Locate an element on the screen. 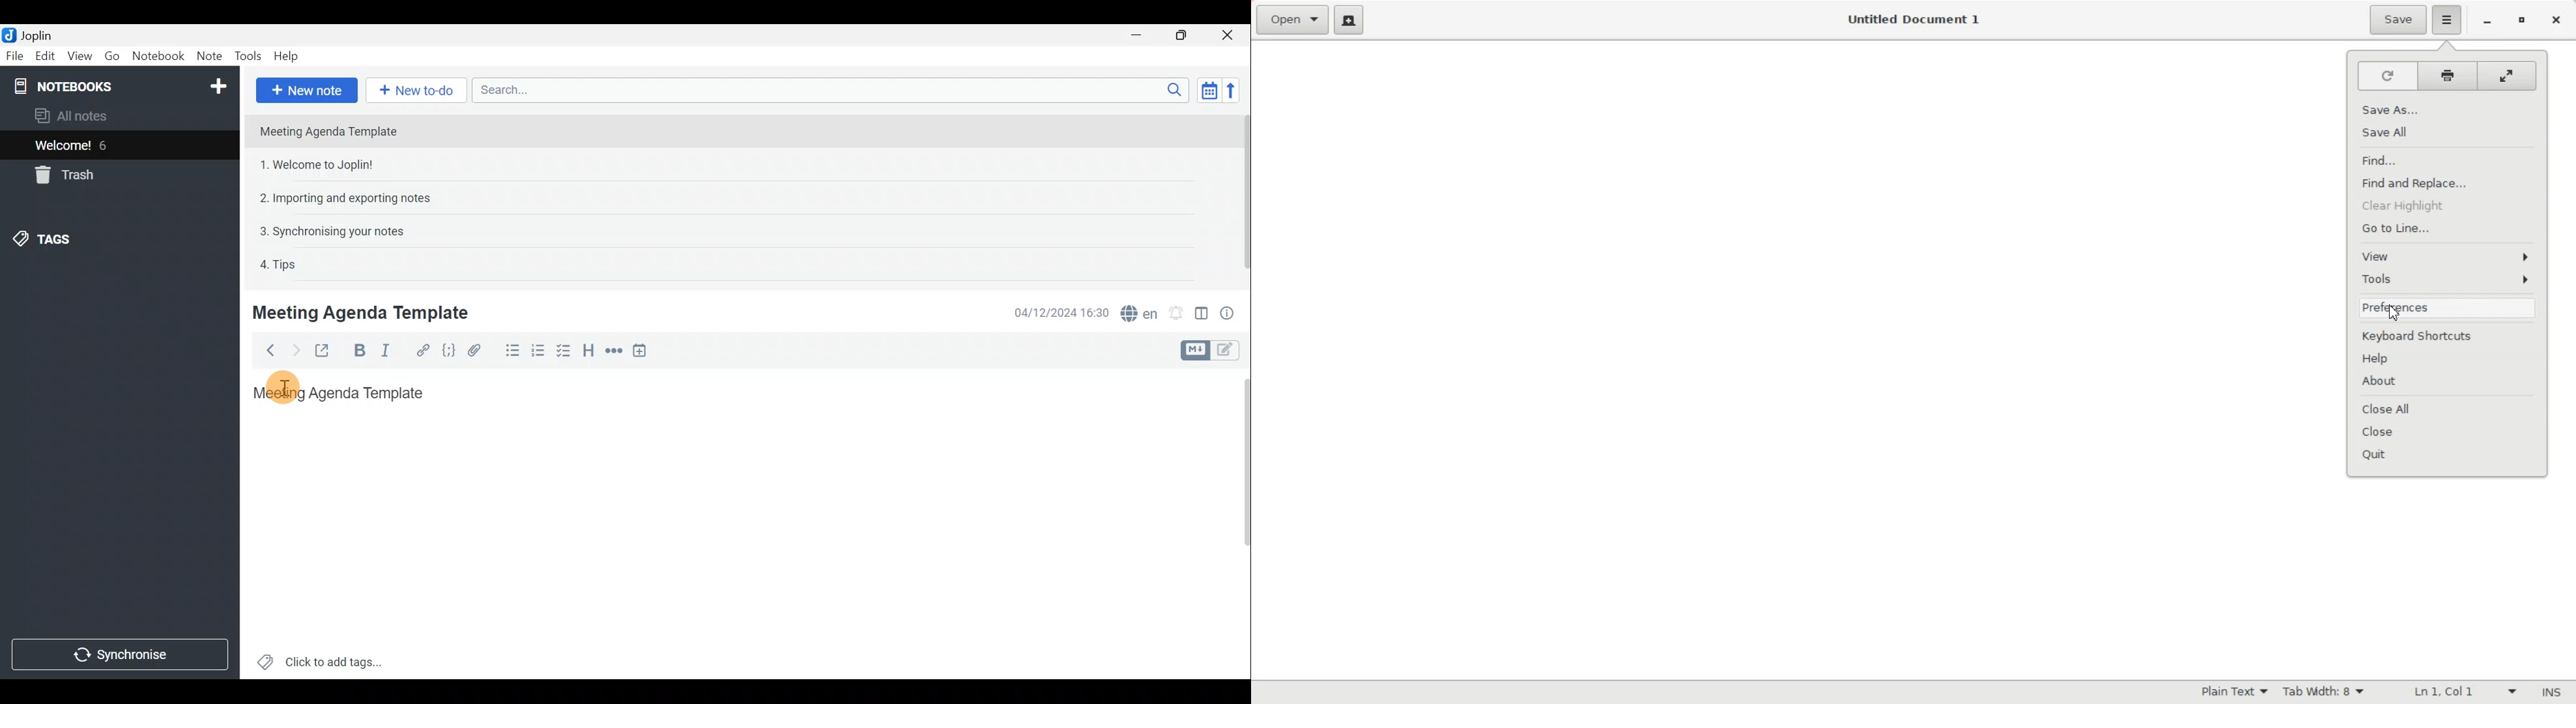 The width and height of the screenshot is (2576, 728). Minimise is located at coordinates (1139, 35).